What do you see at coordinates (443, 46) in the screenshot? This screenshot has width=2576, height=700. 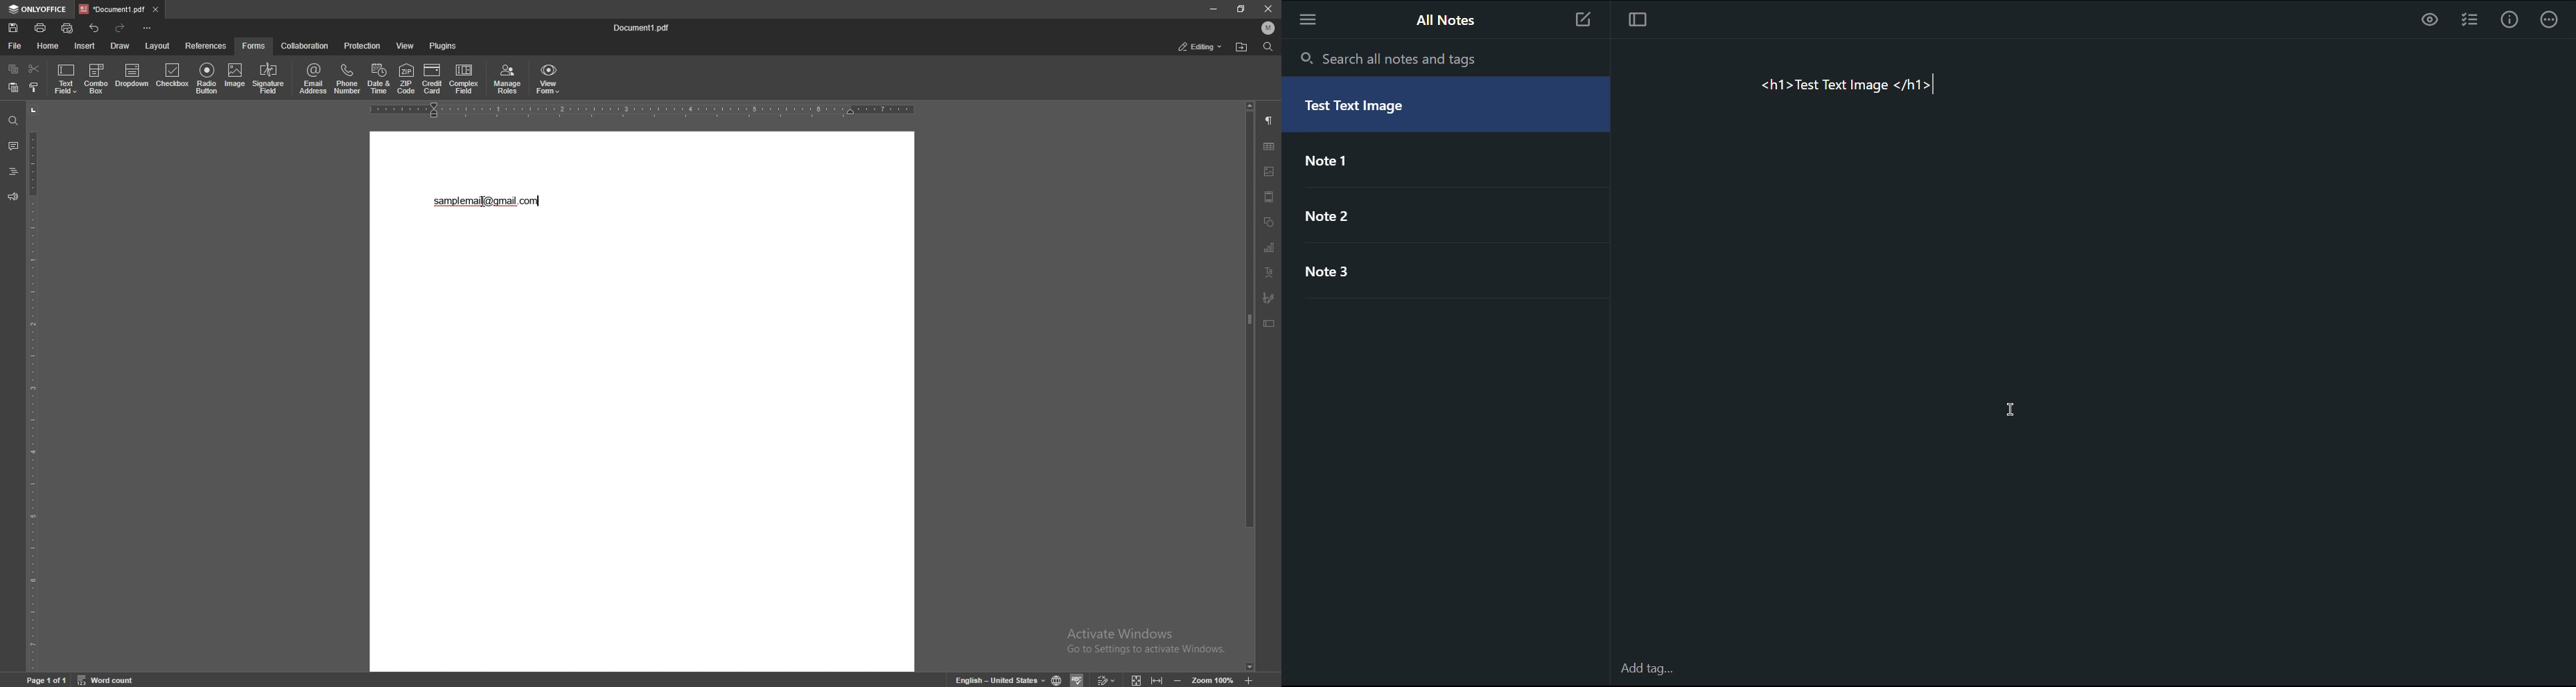 I see `plugins` at bounding box center [443, 46].